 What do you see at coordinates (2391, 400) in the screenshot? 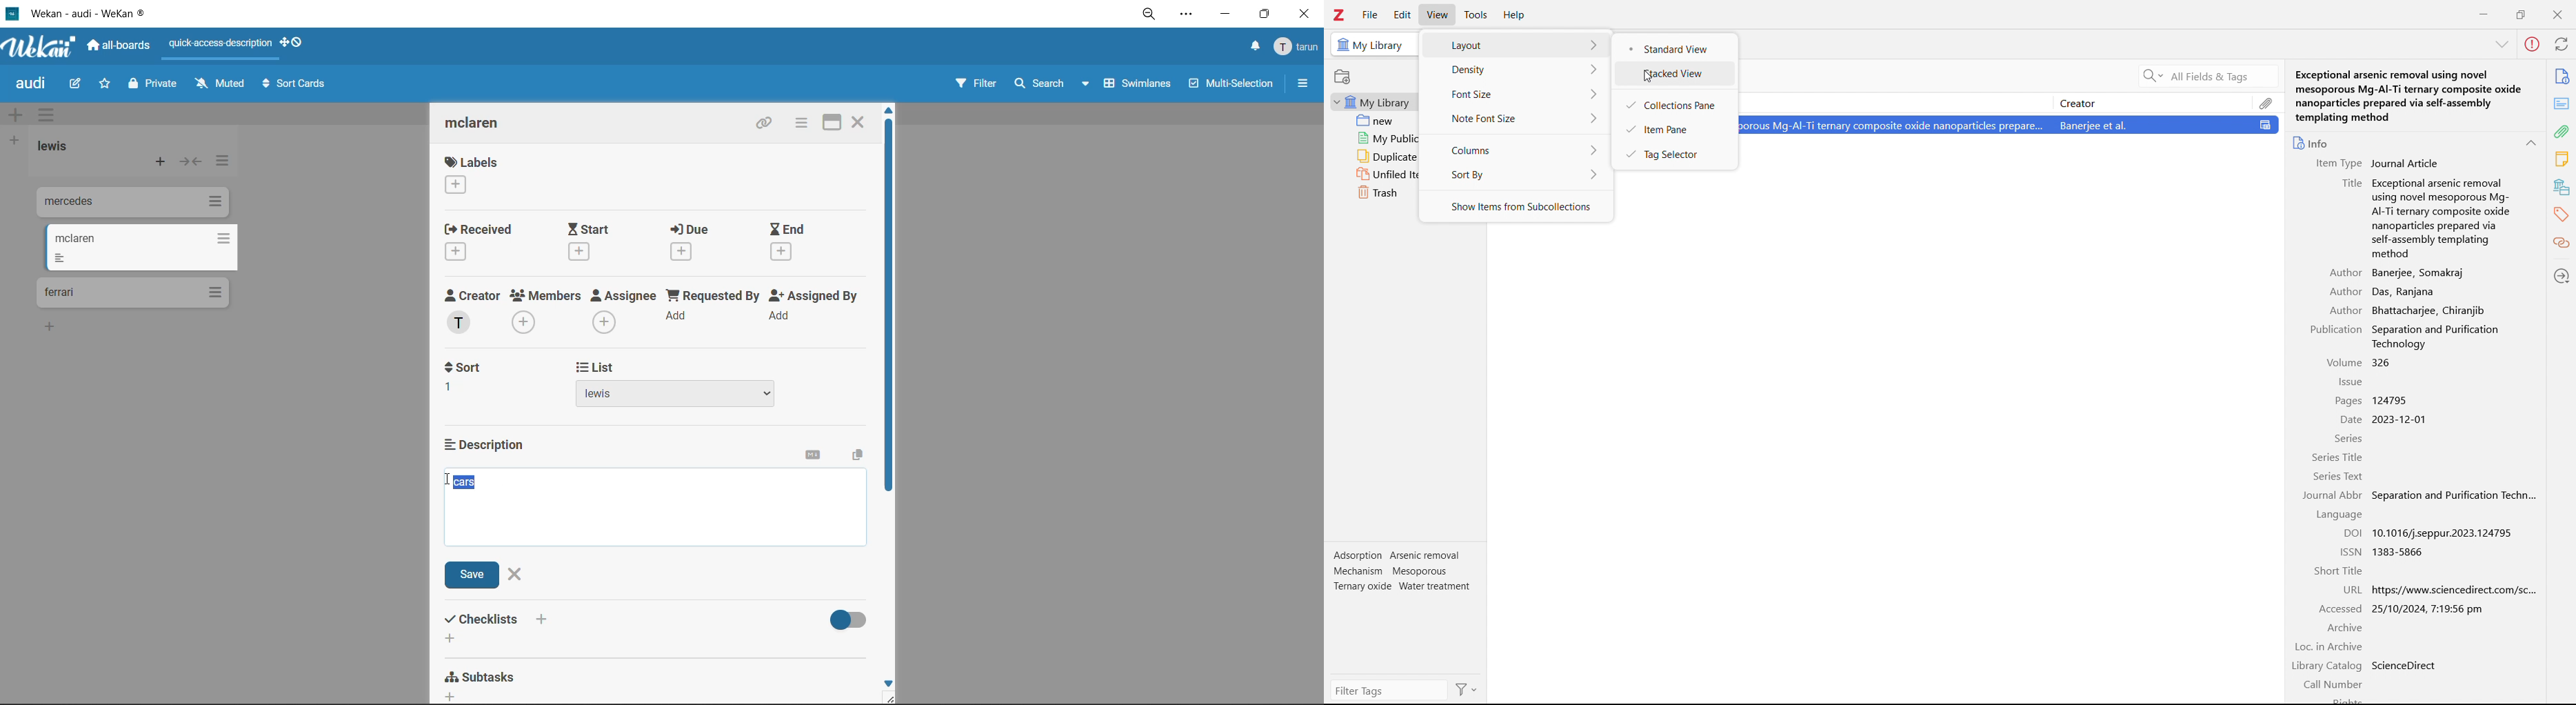
I see `124795` at bounding box center [2391, 400].